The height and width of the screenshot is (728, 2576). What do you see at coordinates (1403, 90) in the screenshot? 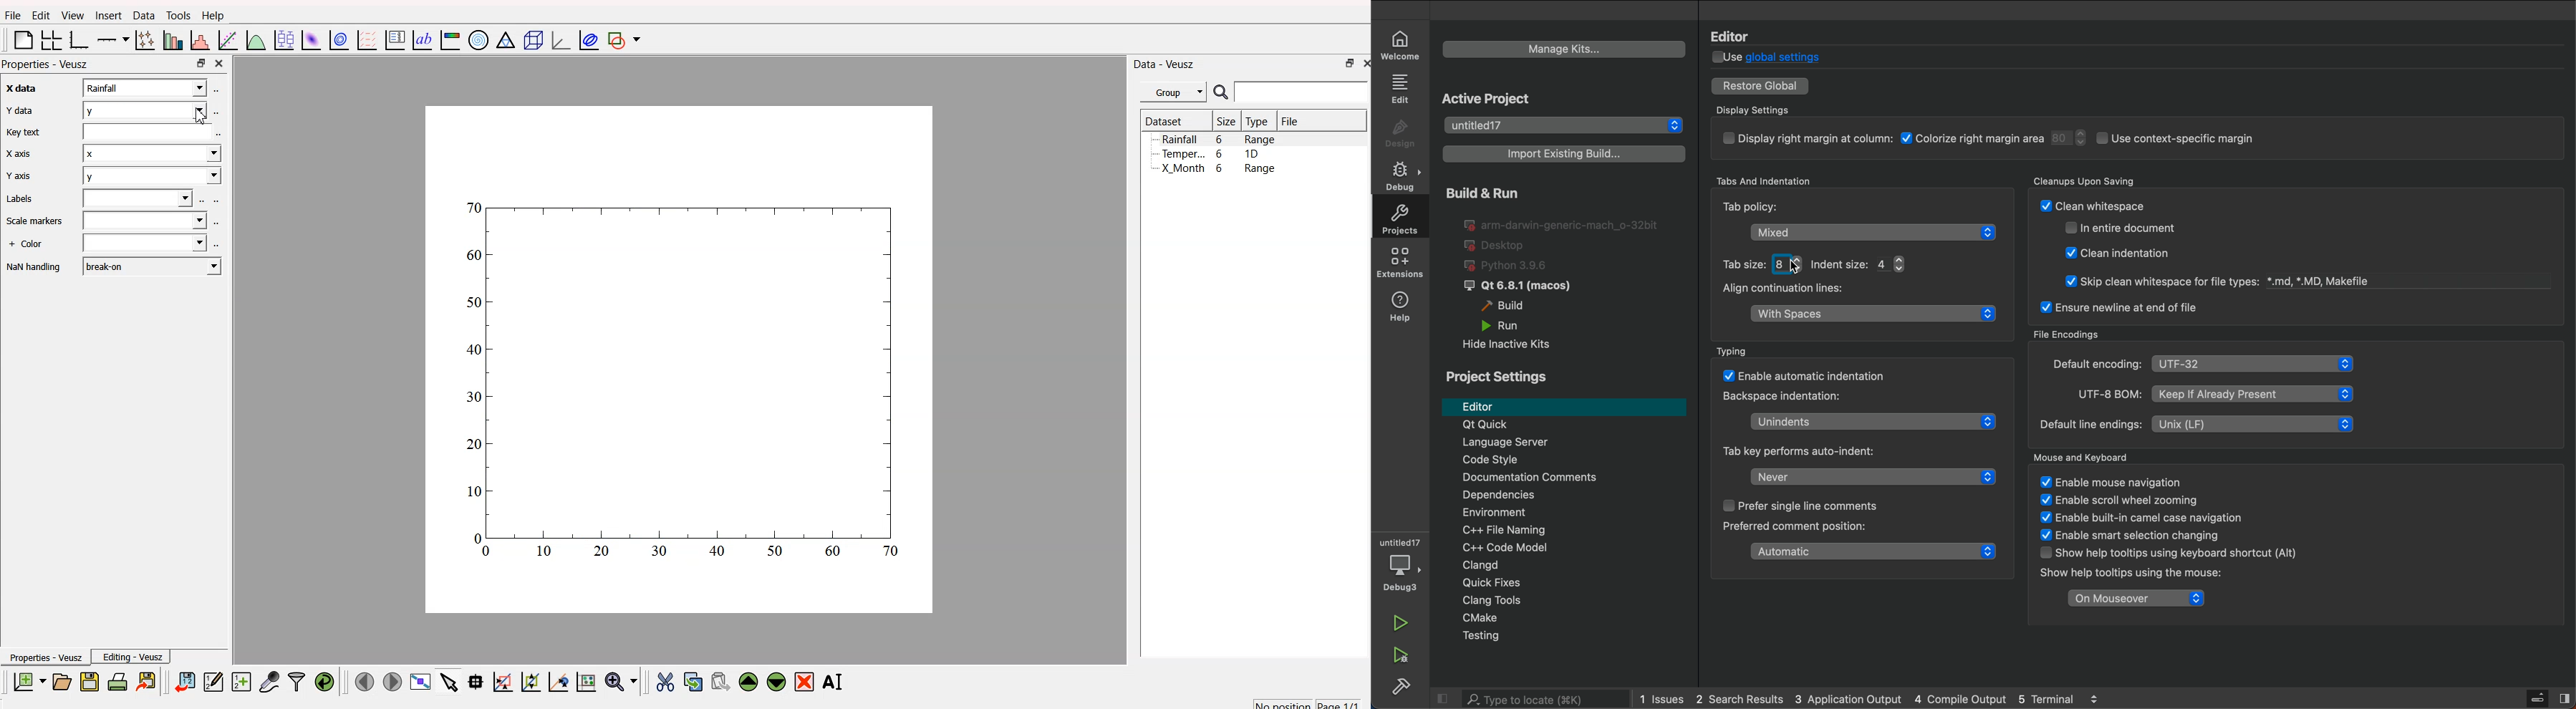
I see `edit` at bounding box center [1403, 90].